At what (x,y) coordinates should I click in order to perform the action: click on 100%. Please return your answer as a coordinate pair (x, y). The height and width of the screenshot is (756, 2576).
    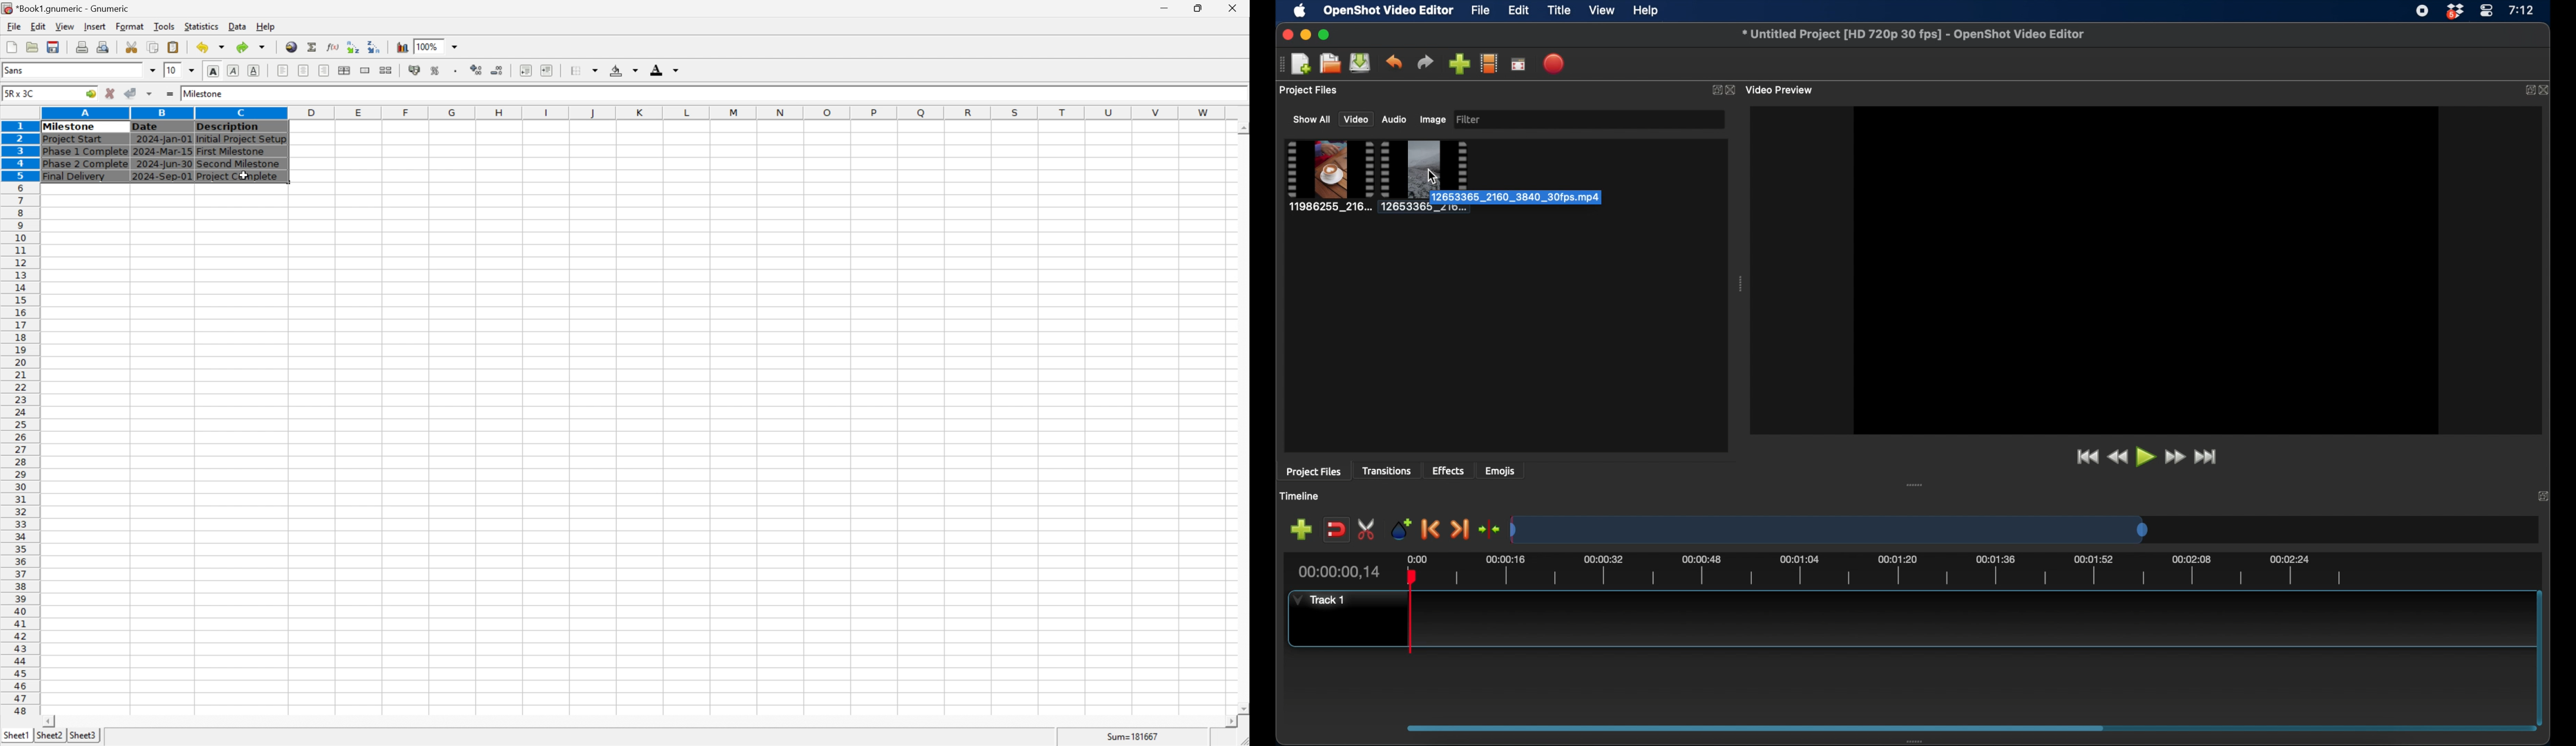
    Looking at the image, I should click on (429, 45).